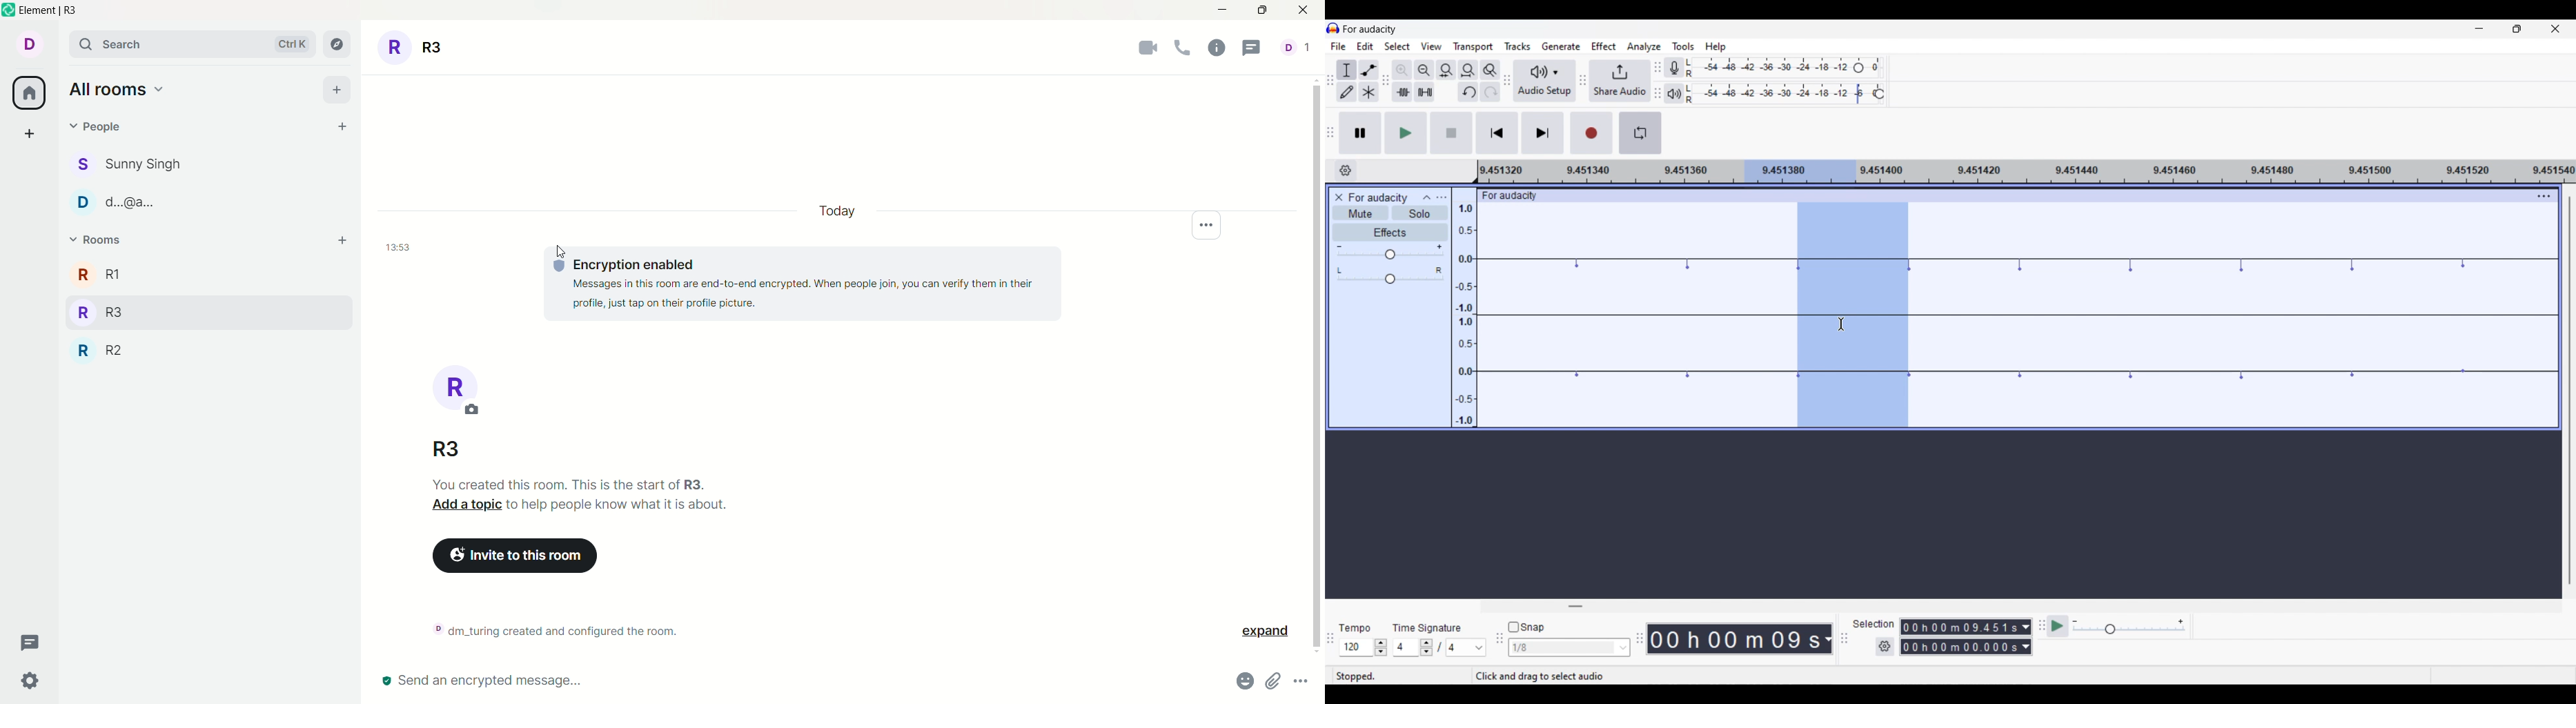 The image size is (2576, 728). What do you see at coordinates (2041, 626) in the screenshot?
I see `Play at speed toolbar` at bounding box center [2041, 626].